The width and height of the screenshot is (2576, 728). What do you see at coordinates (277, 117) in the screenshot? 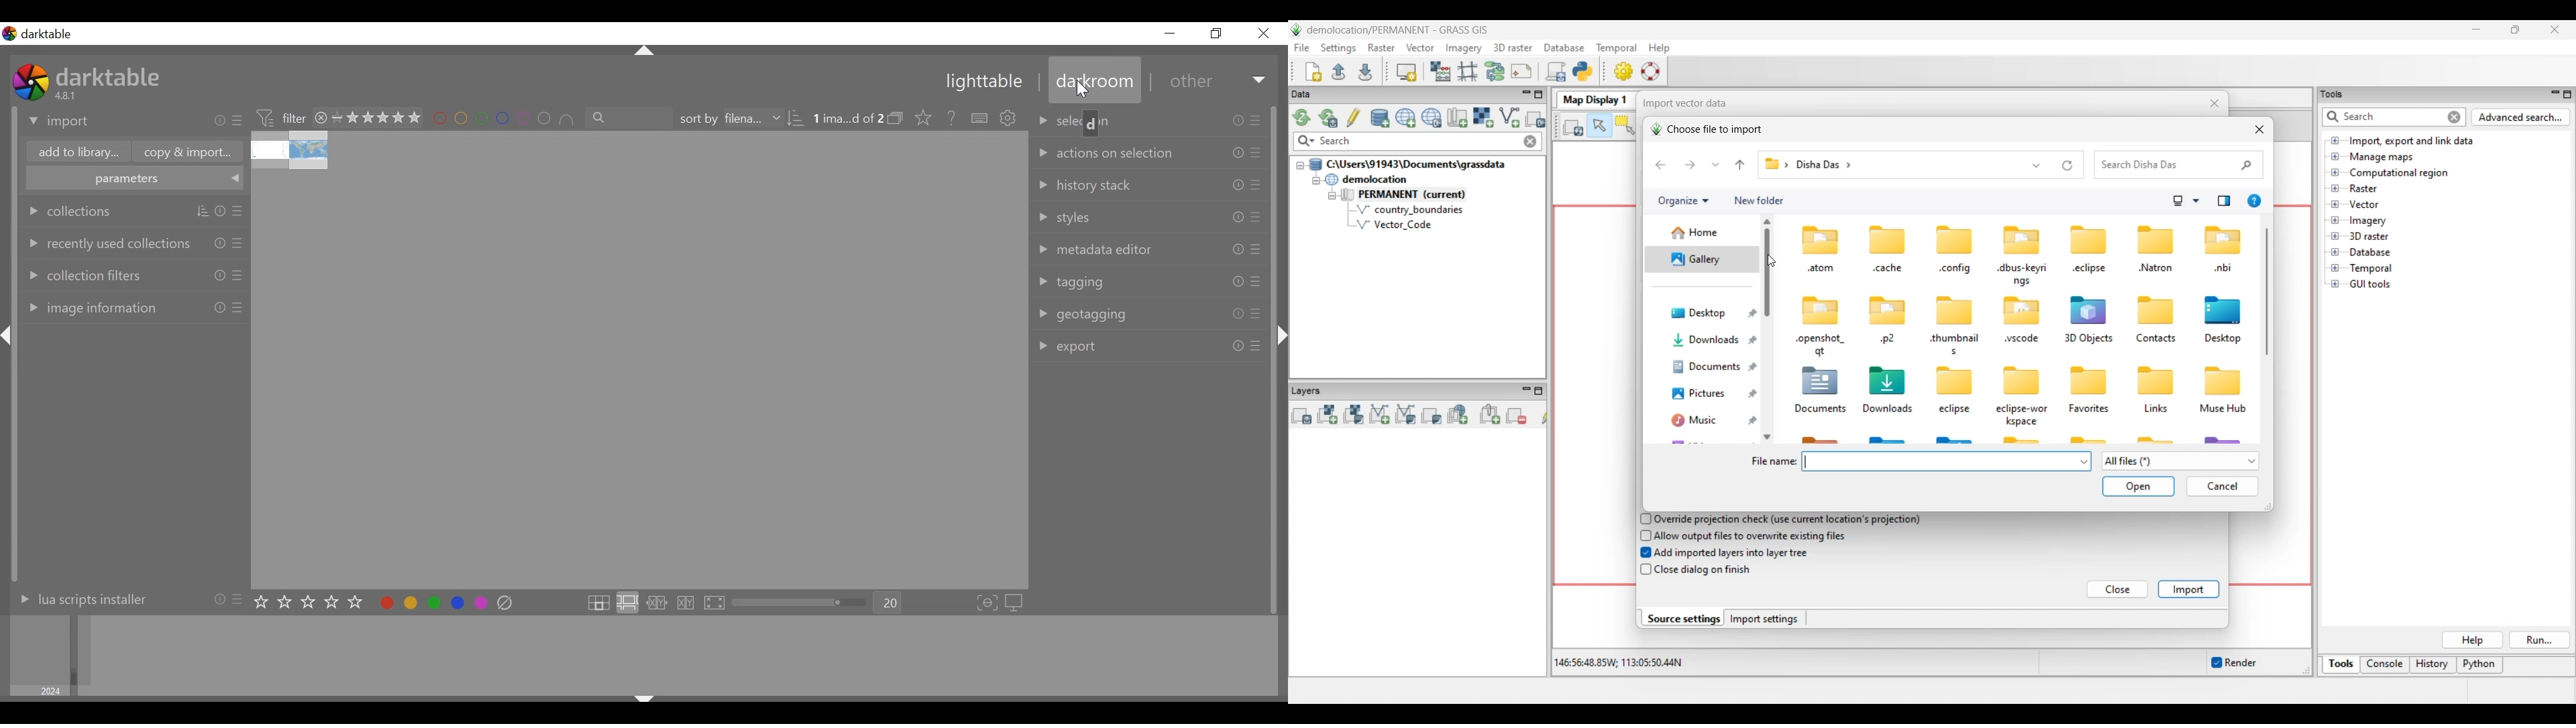
I see `filter` at bounding box center [277, 117].